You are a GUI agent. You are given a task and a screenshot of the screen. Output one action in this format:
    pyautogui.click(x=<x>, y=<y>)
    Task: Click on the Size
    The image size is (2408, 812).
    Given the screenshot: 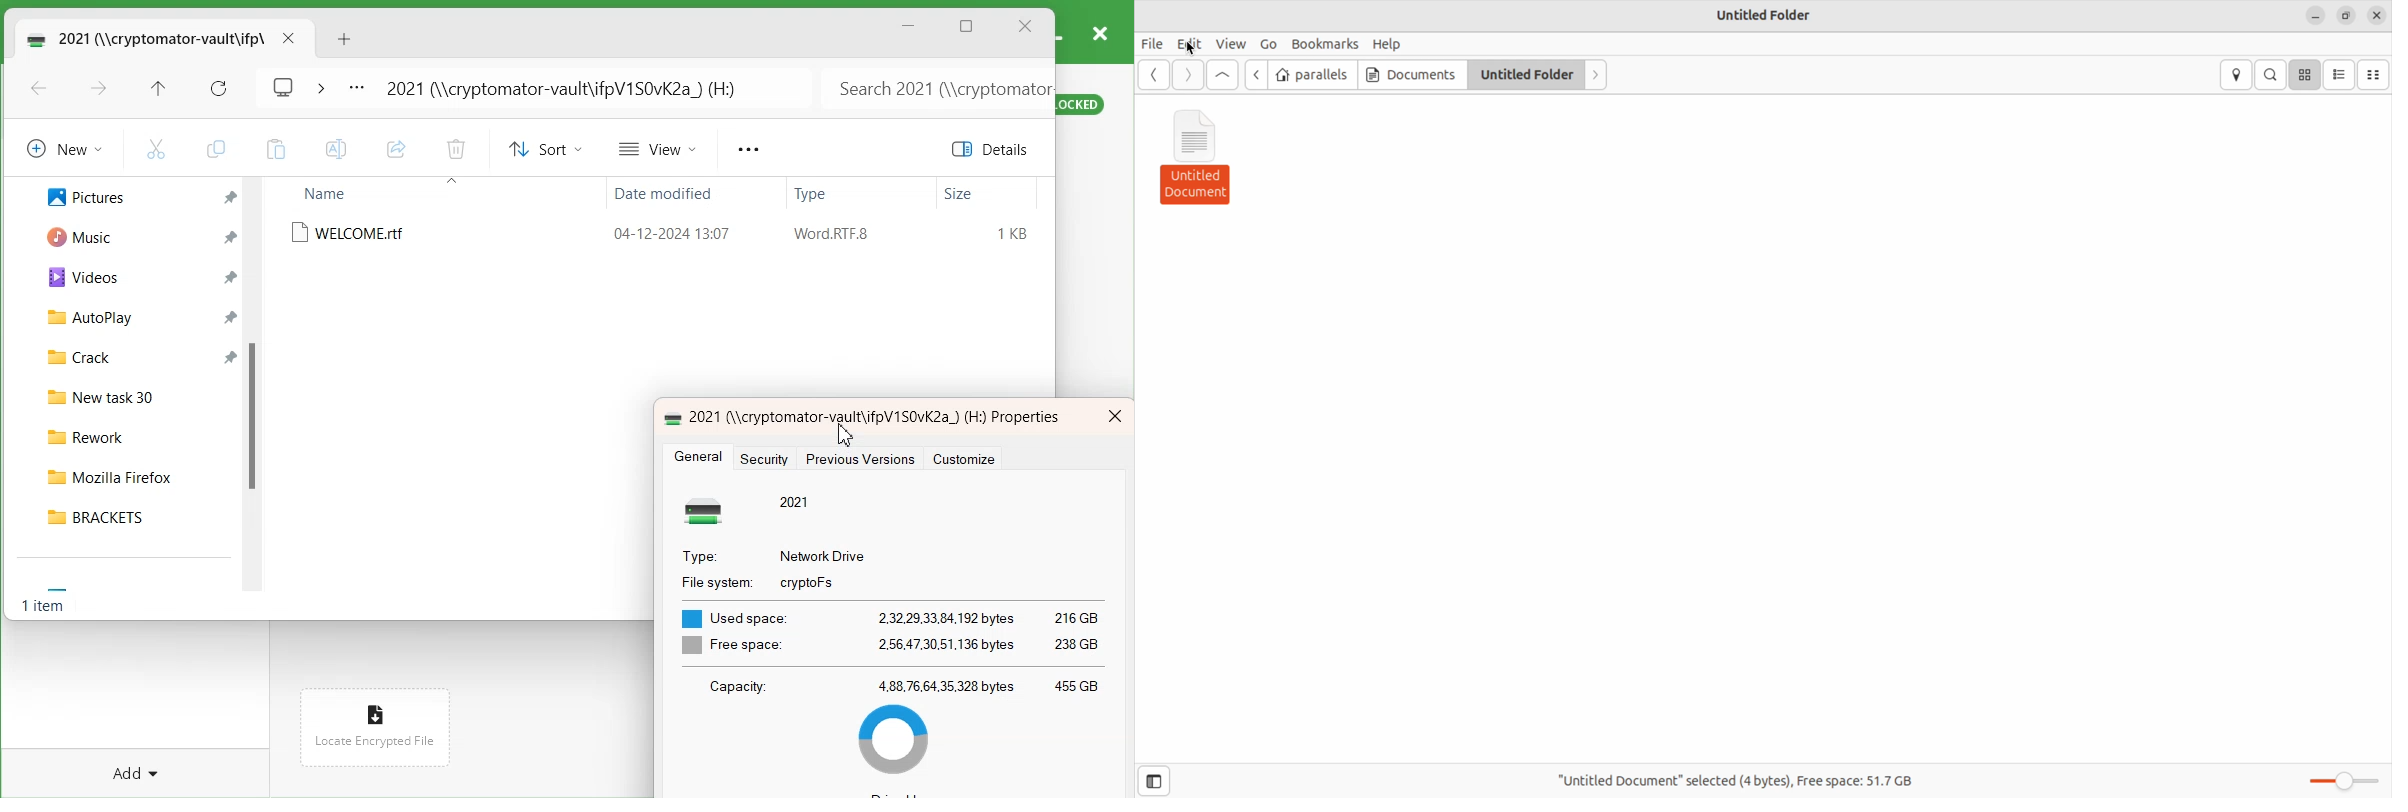 What is the action you would take?
    pyautogui.click(x=959, y=194)
    